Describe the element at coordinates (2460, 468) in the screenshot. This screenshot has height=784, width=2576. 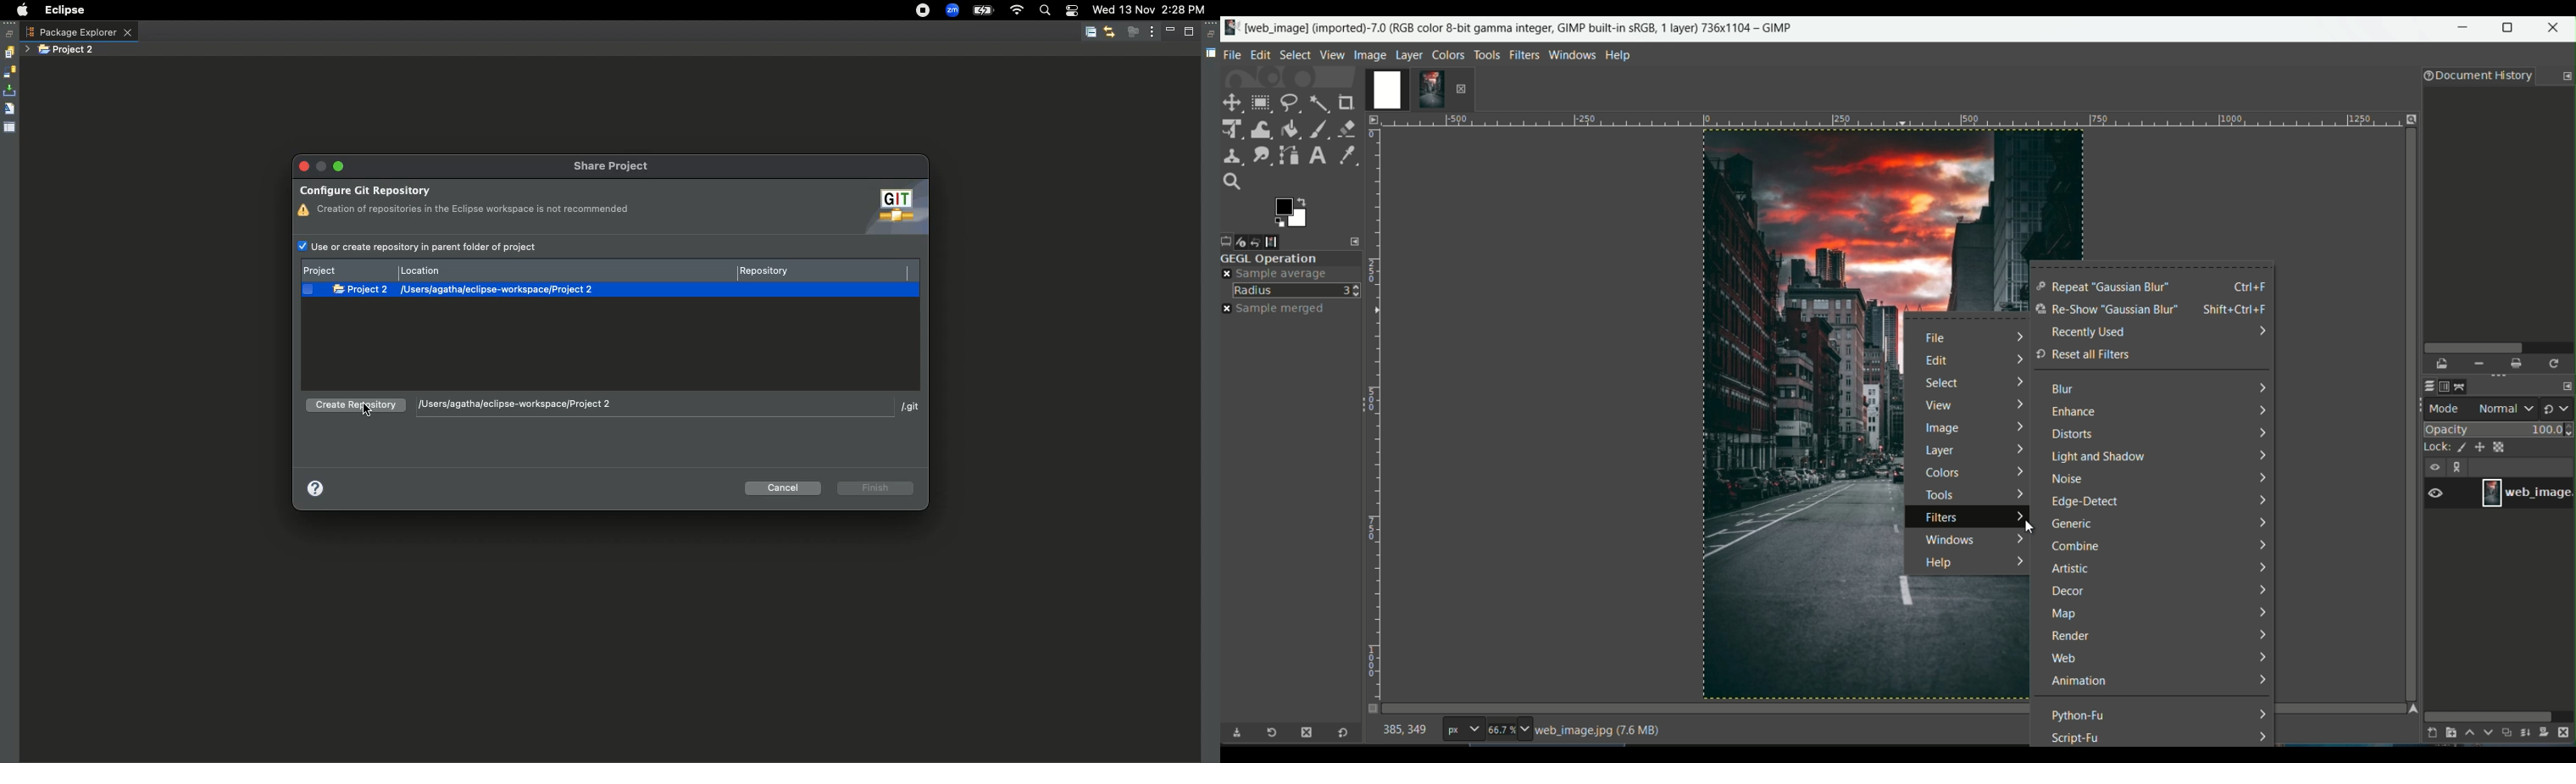
I see `options` at that location.